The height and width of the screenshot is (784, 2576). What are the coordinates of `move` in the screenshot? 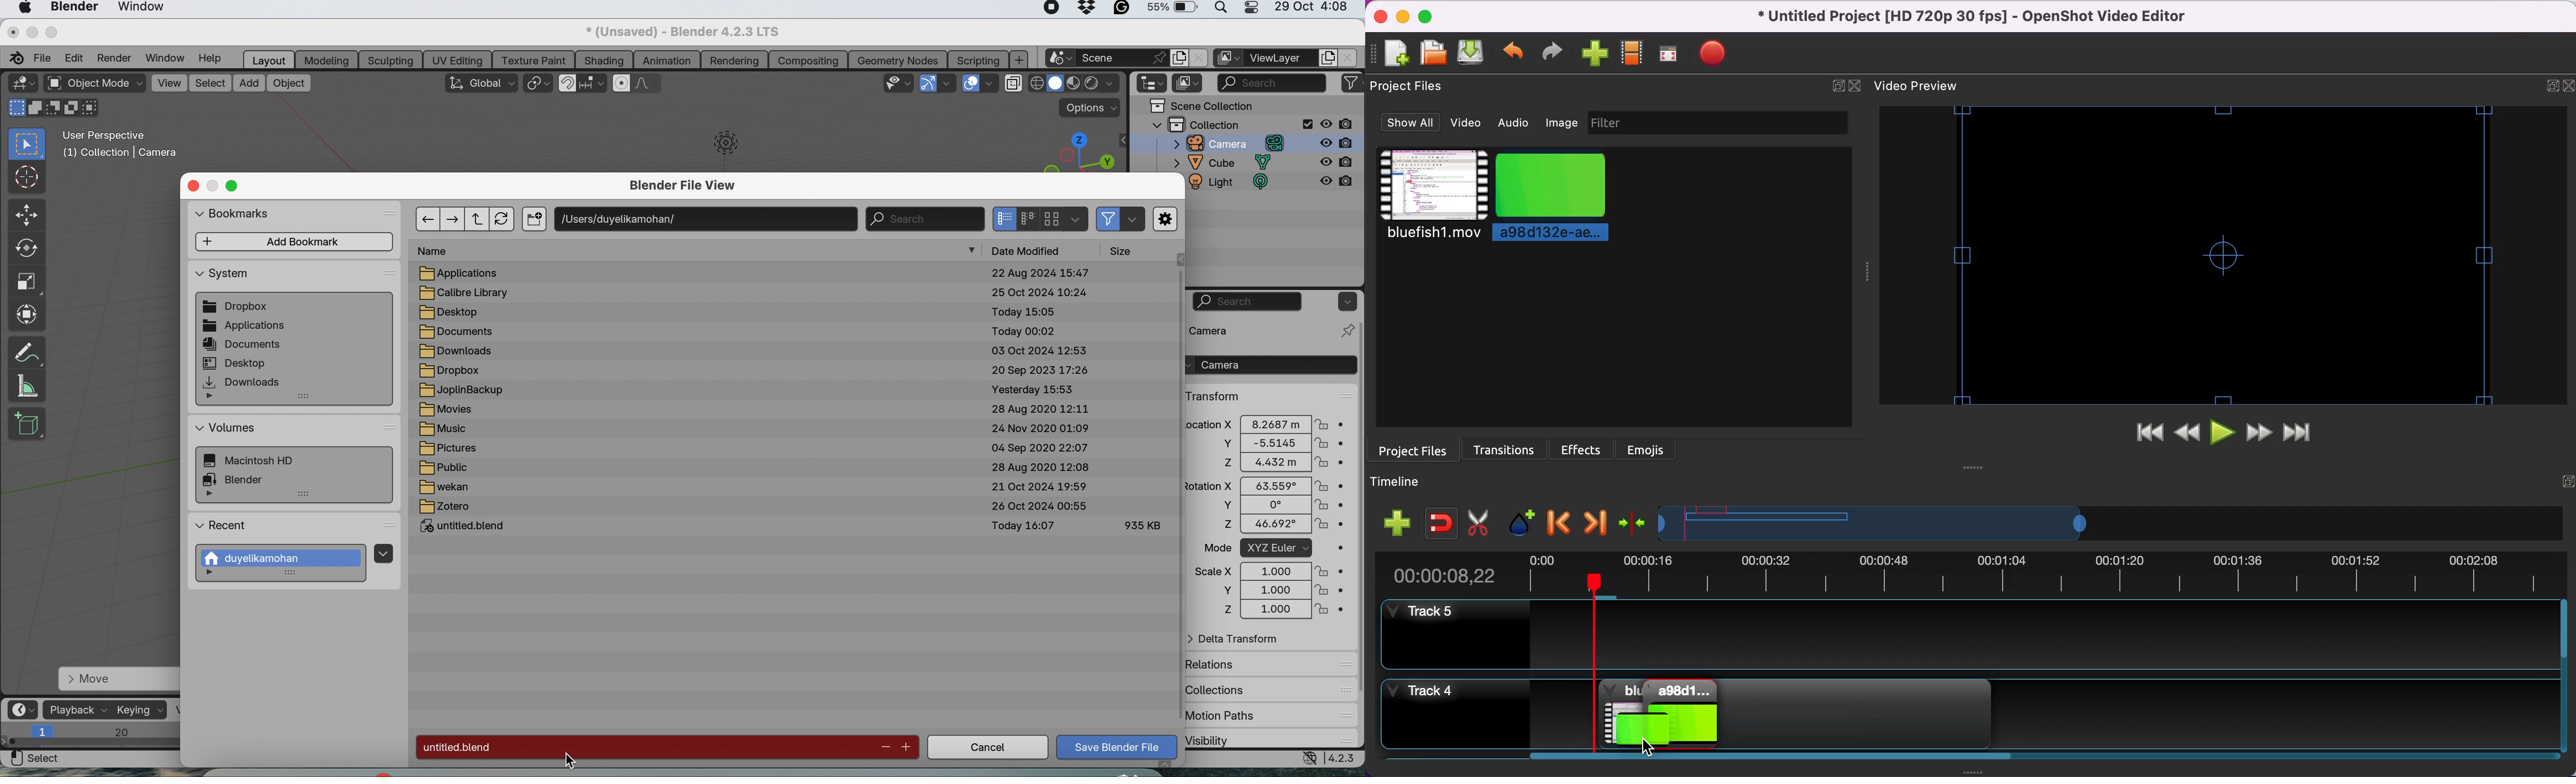 It's located at (117, 679).